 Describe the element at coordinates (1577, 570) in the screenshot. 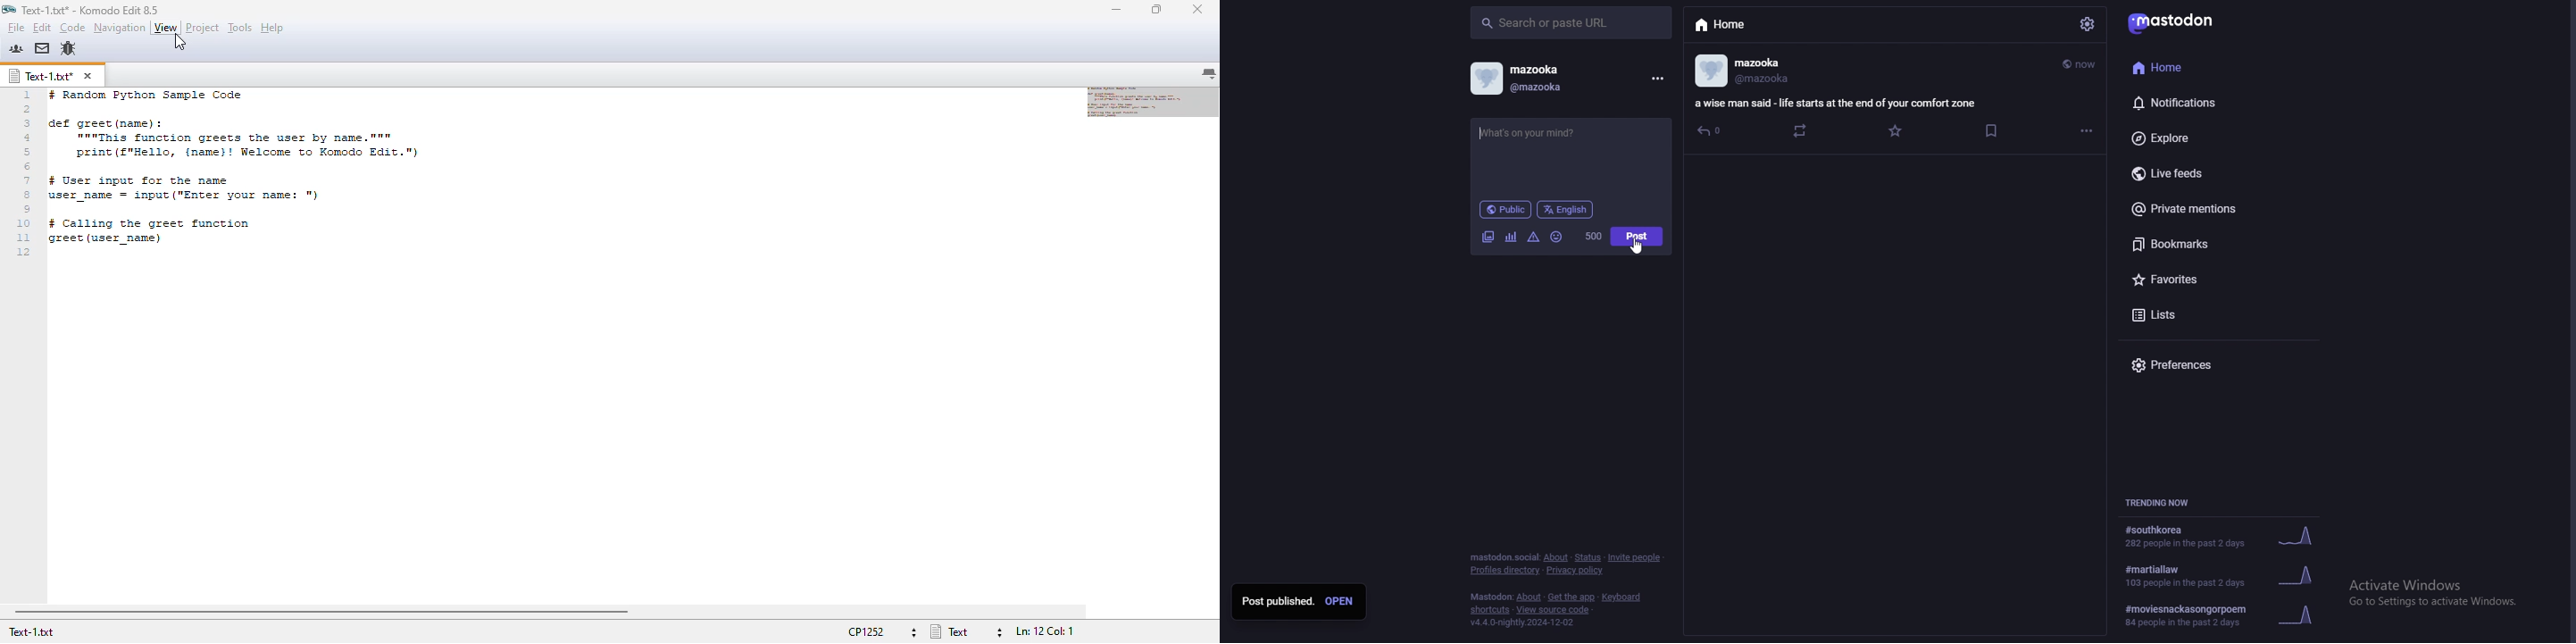

I see `privacy policy` at that location.